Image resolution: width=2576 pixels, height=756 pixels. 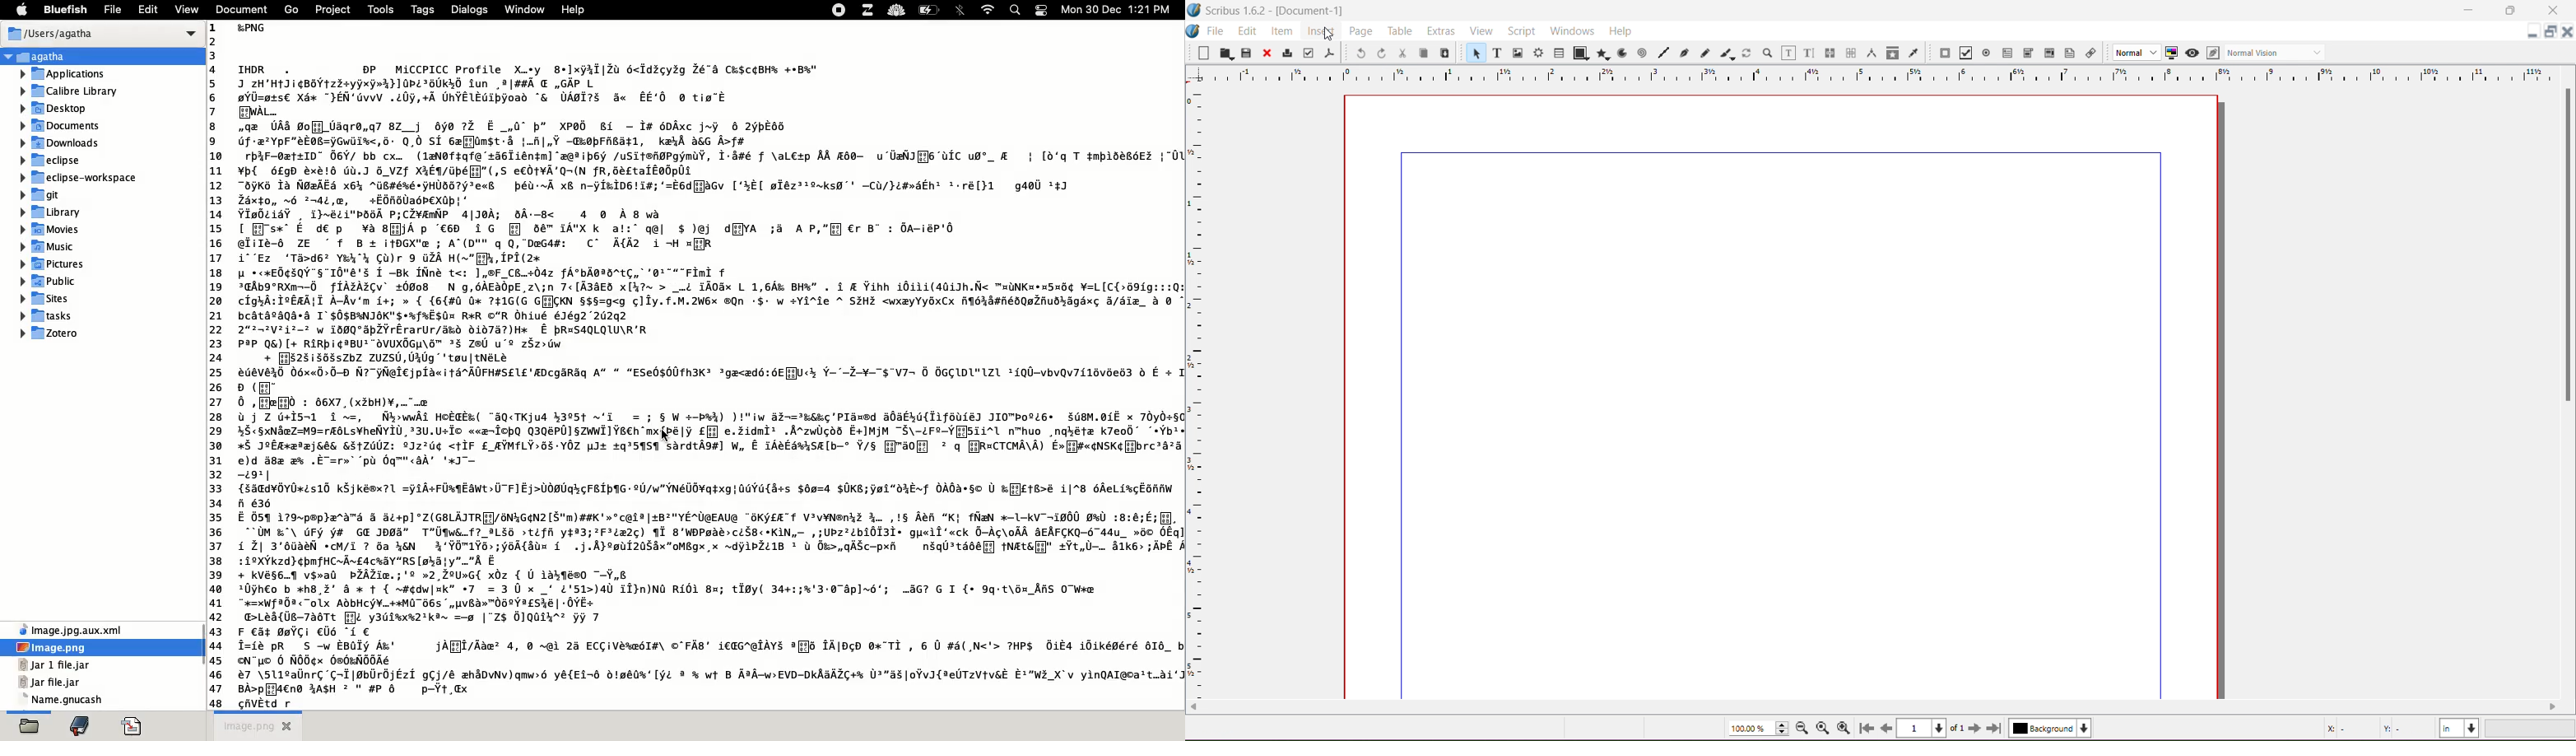 What do you see at coordinates (1474, 53) in the screenshot?
I see `Select Item` at bounding box center [1474, 53].